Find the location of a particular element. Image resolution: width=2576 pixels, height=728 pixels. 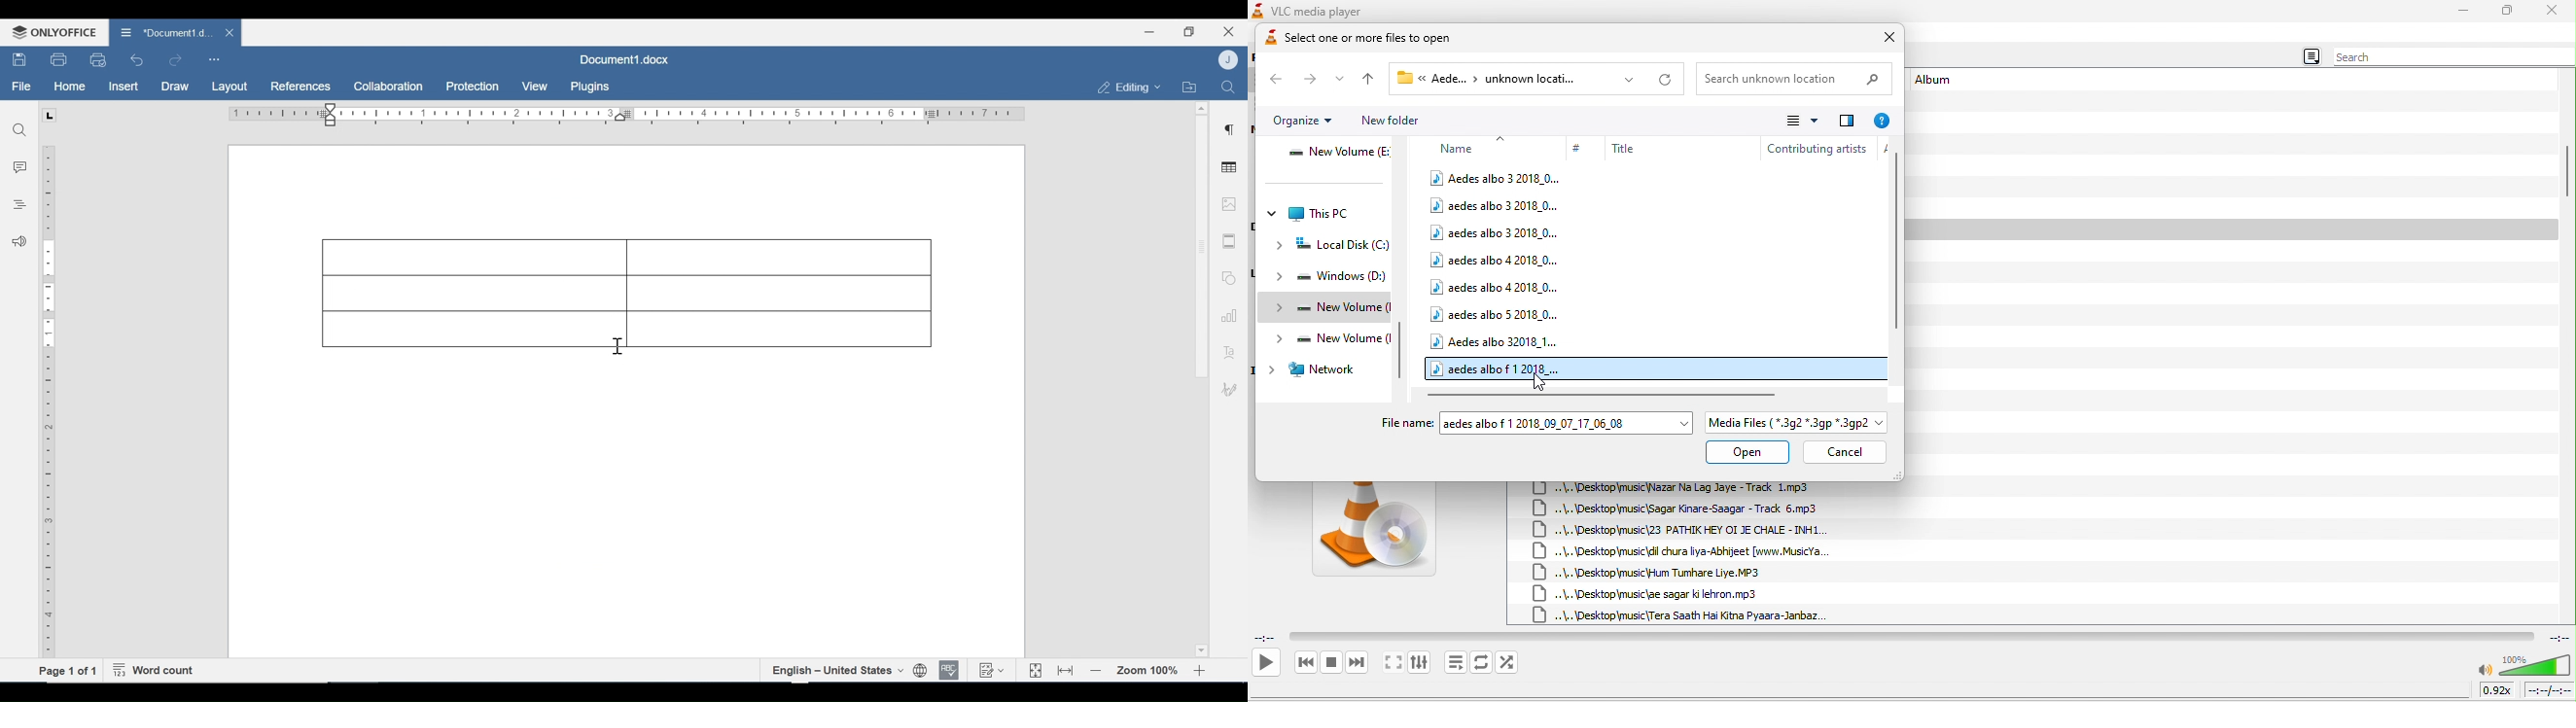

Fit to Width is located at coordinates (1067, 670).